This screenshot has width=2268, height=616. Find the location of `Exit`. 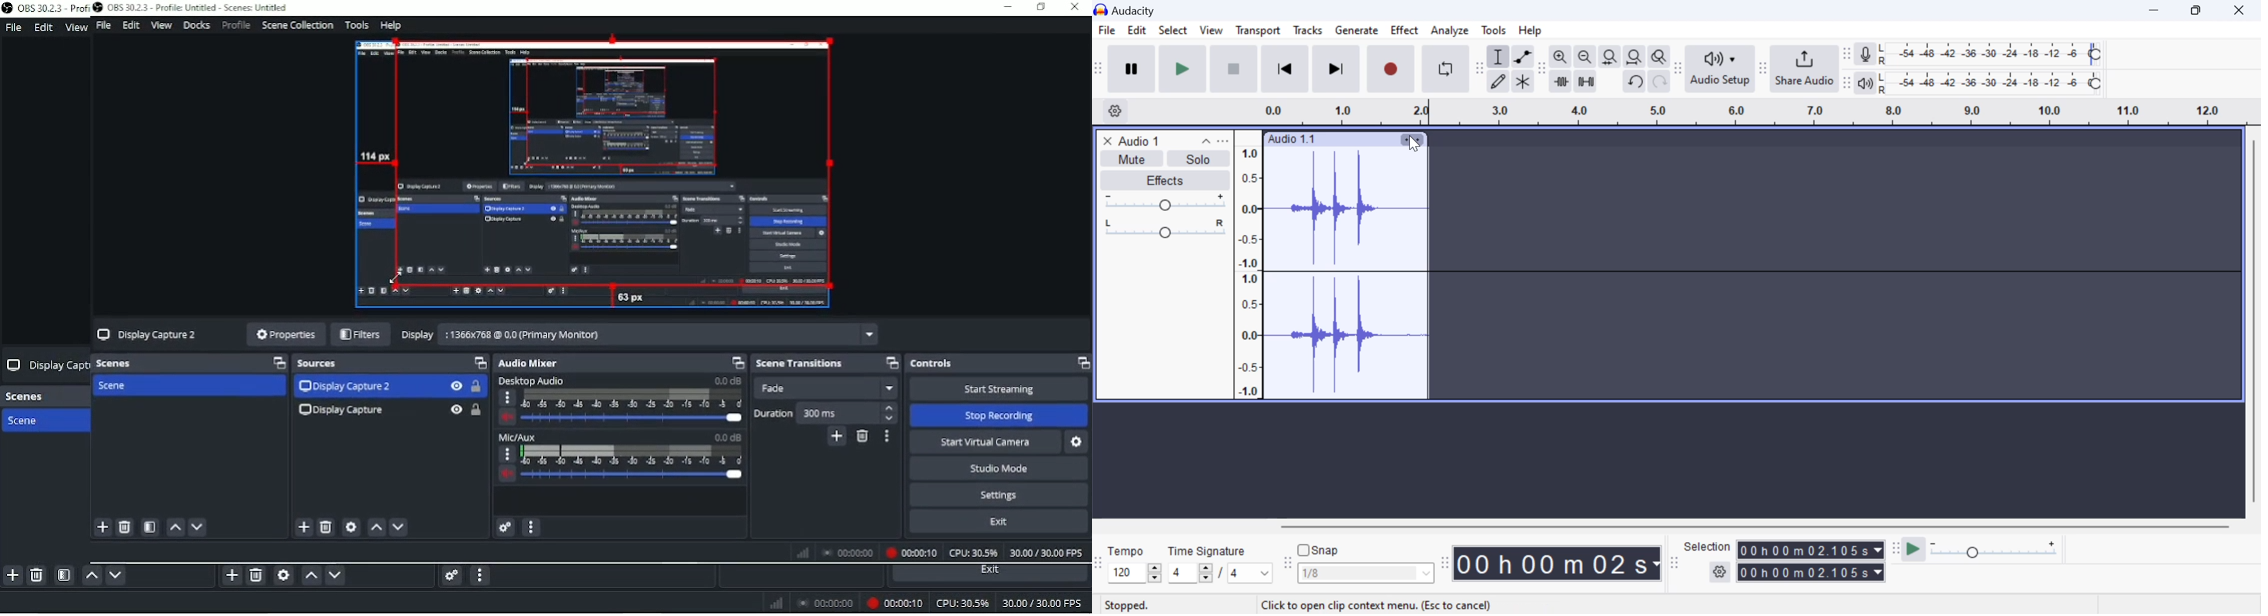

Exit is located at coordinates (990, 572).